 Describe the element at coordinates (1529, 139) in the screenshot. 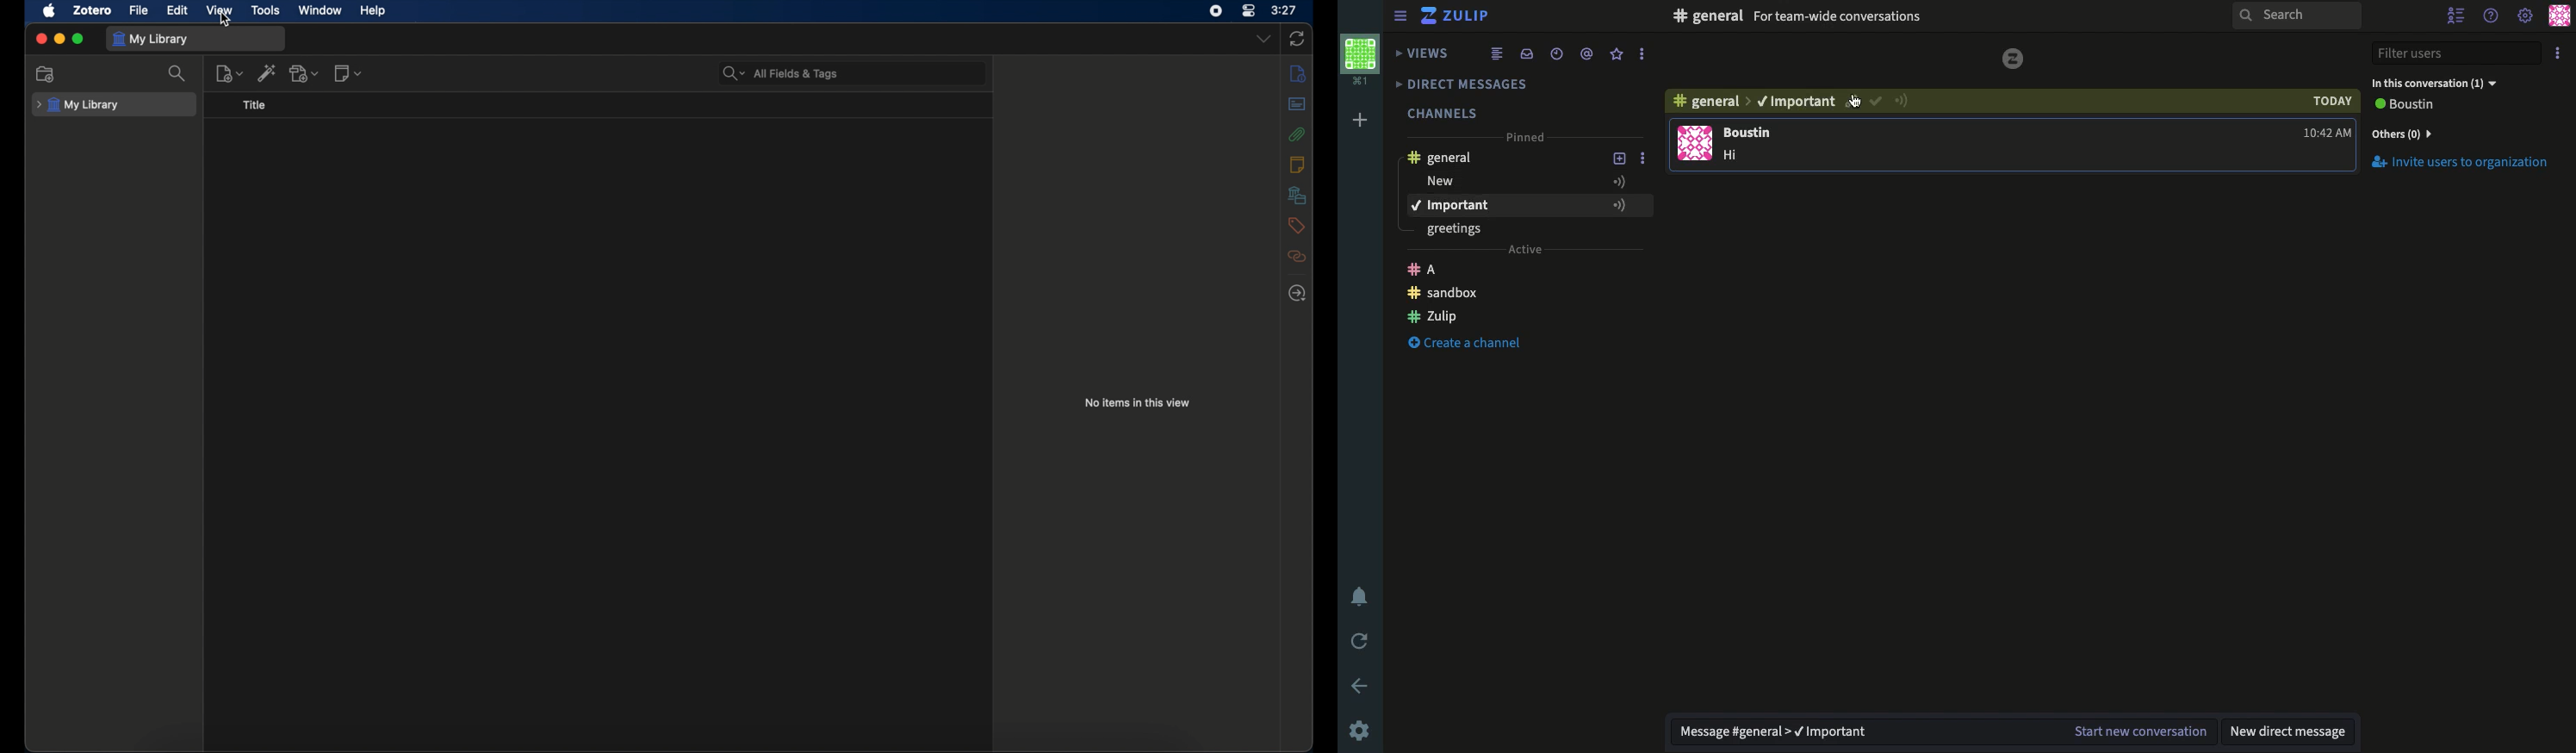

I see `Pinned` at that location.